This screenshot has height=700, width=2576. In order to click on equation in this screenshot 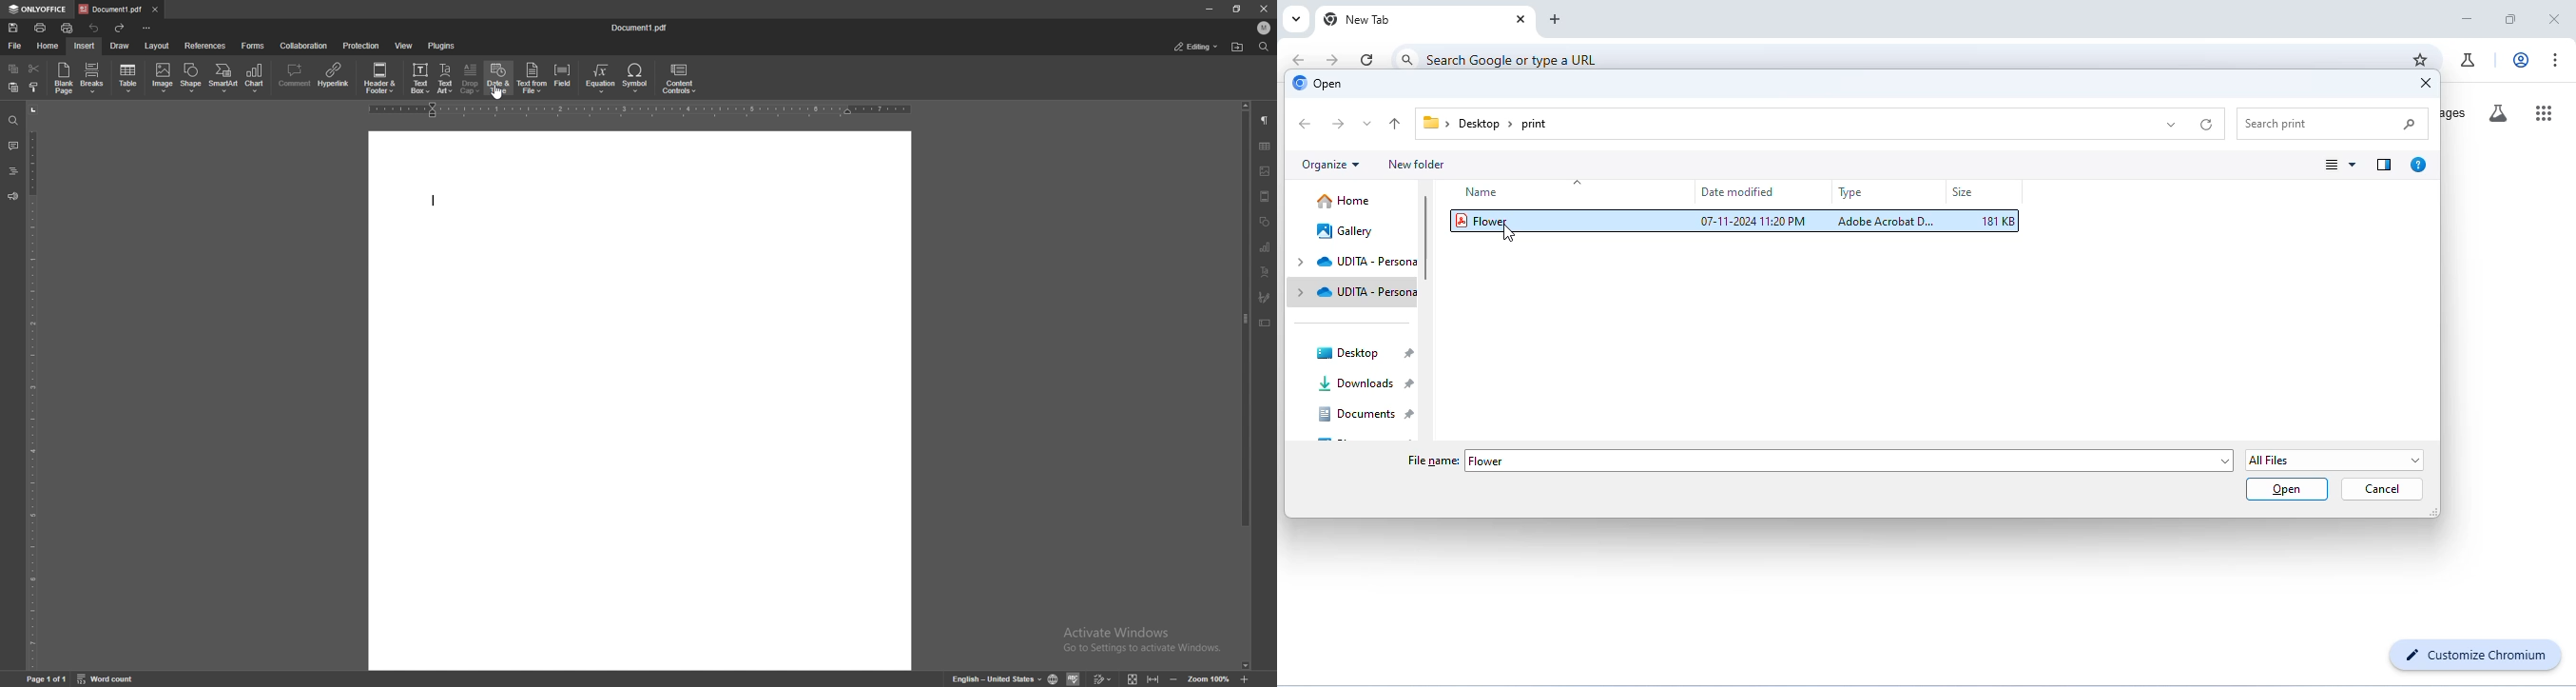, I will do `click(601, 77)`.